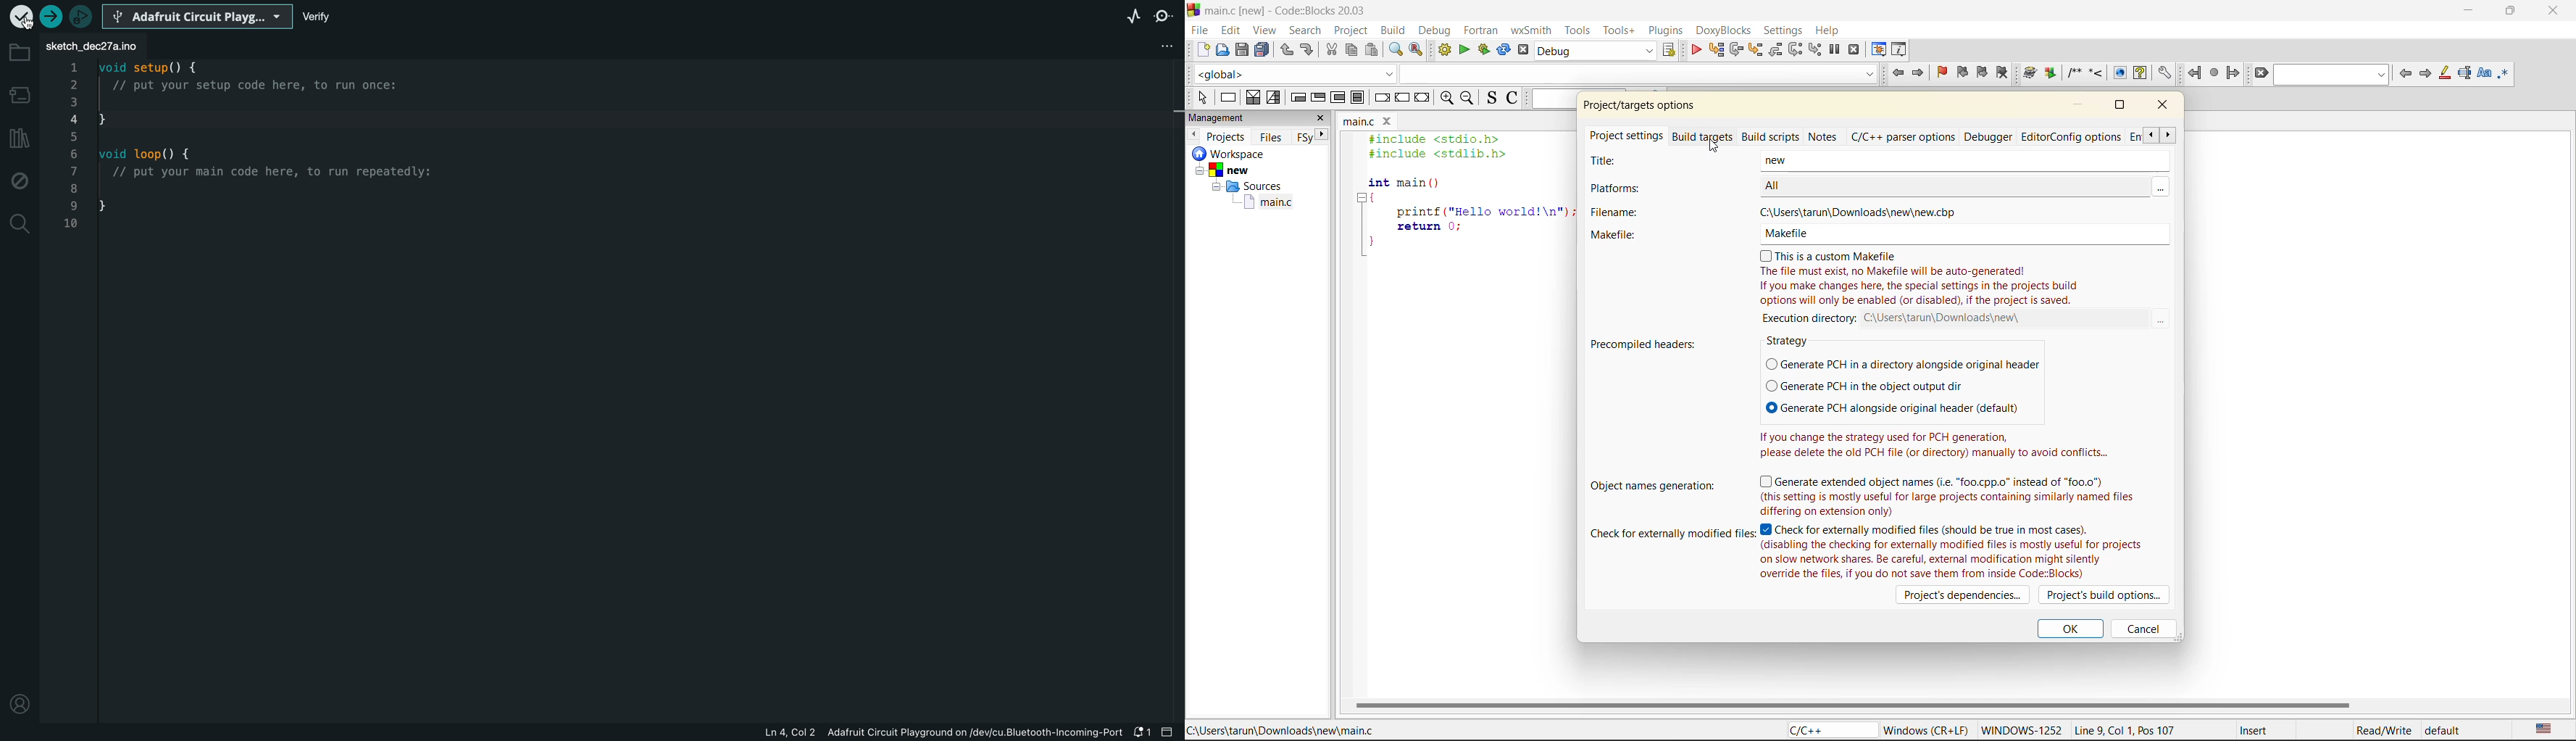 Image resolution: width=2576 pixels, height=756 pixels. What do you see at coordinates (1232, 170) in the screenshot?
I see `New` at bounding box center [1232, 170].